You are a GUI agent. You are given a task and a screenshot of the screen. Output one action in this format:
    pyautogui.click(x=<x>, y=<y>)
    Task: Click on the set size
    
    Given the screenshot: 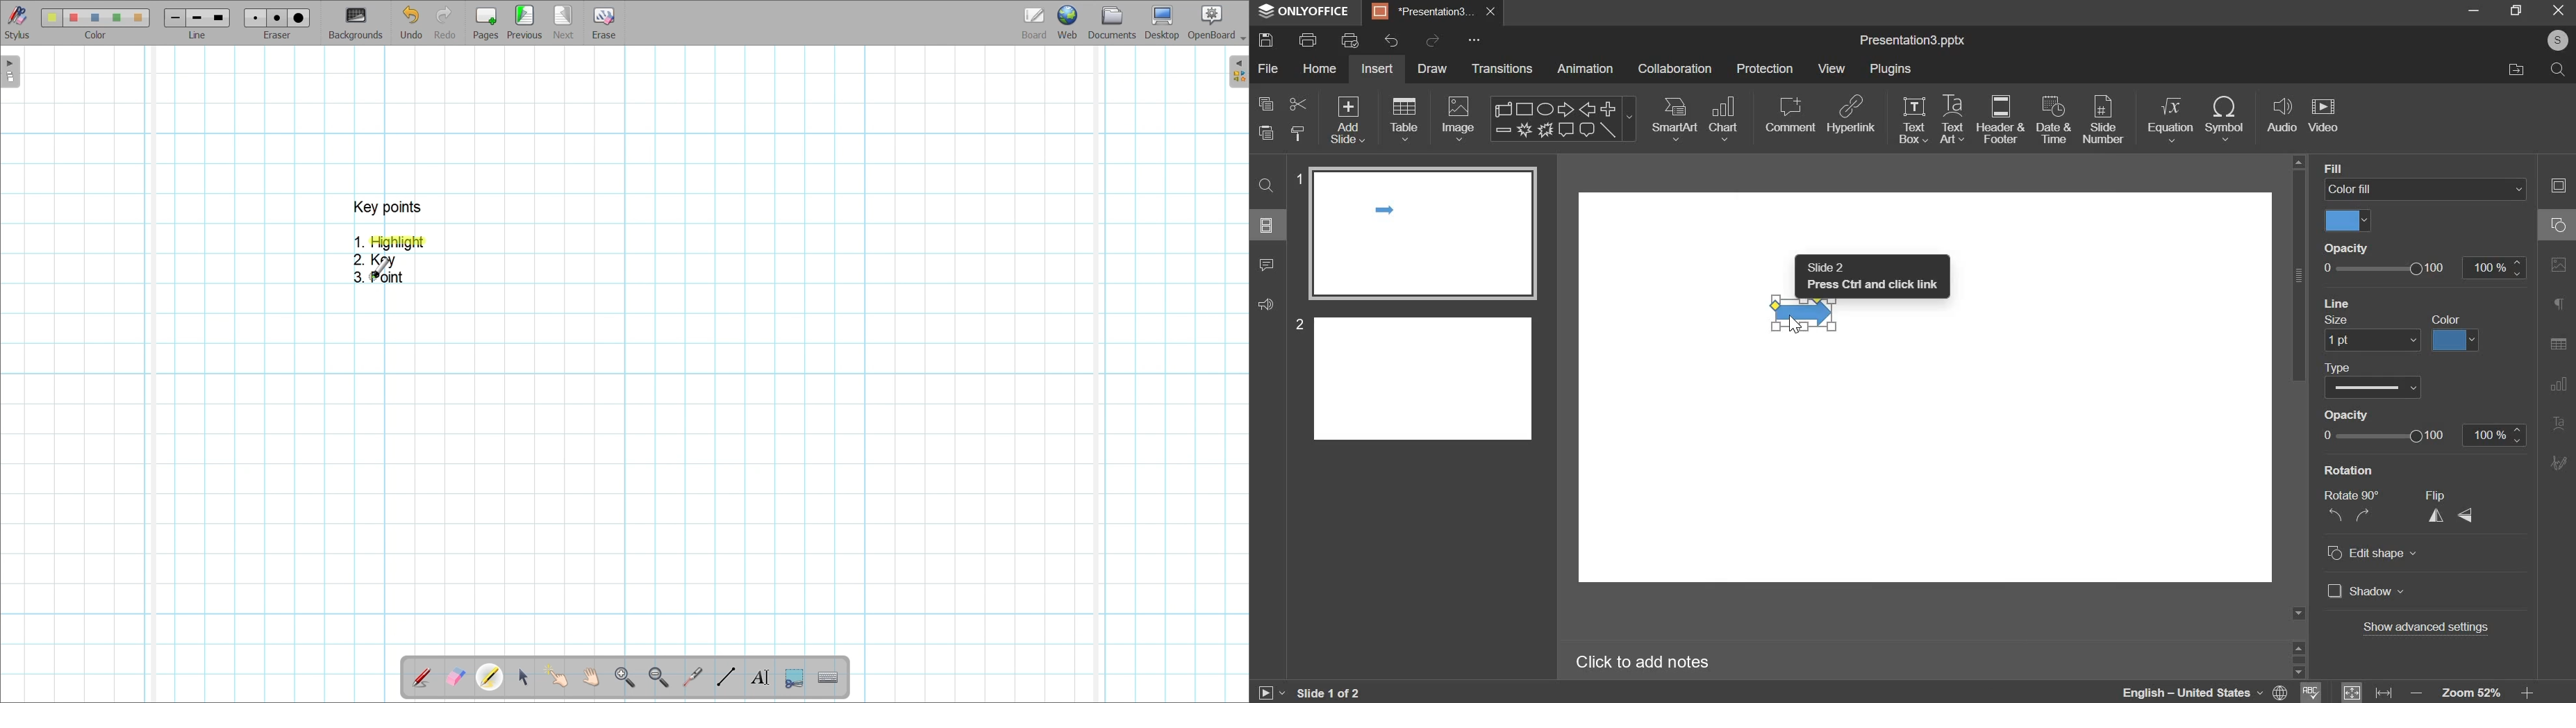 What is the action you would take?
    pyautogui.click(x=2372, y=341)
    